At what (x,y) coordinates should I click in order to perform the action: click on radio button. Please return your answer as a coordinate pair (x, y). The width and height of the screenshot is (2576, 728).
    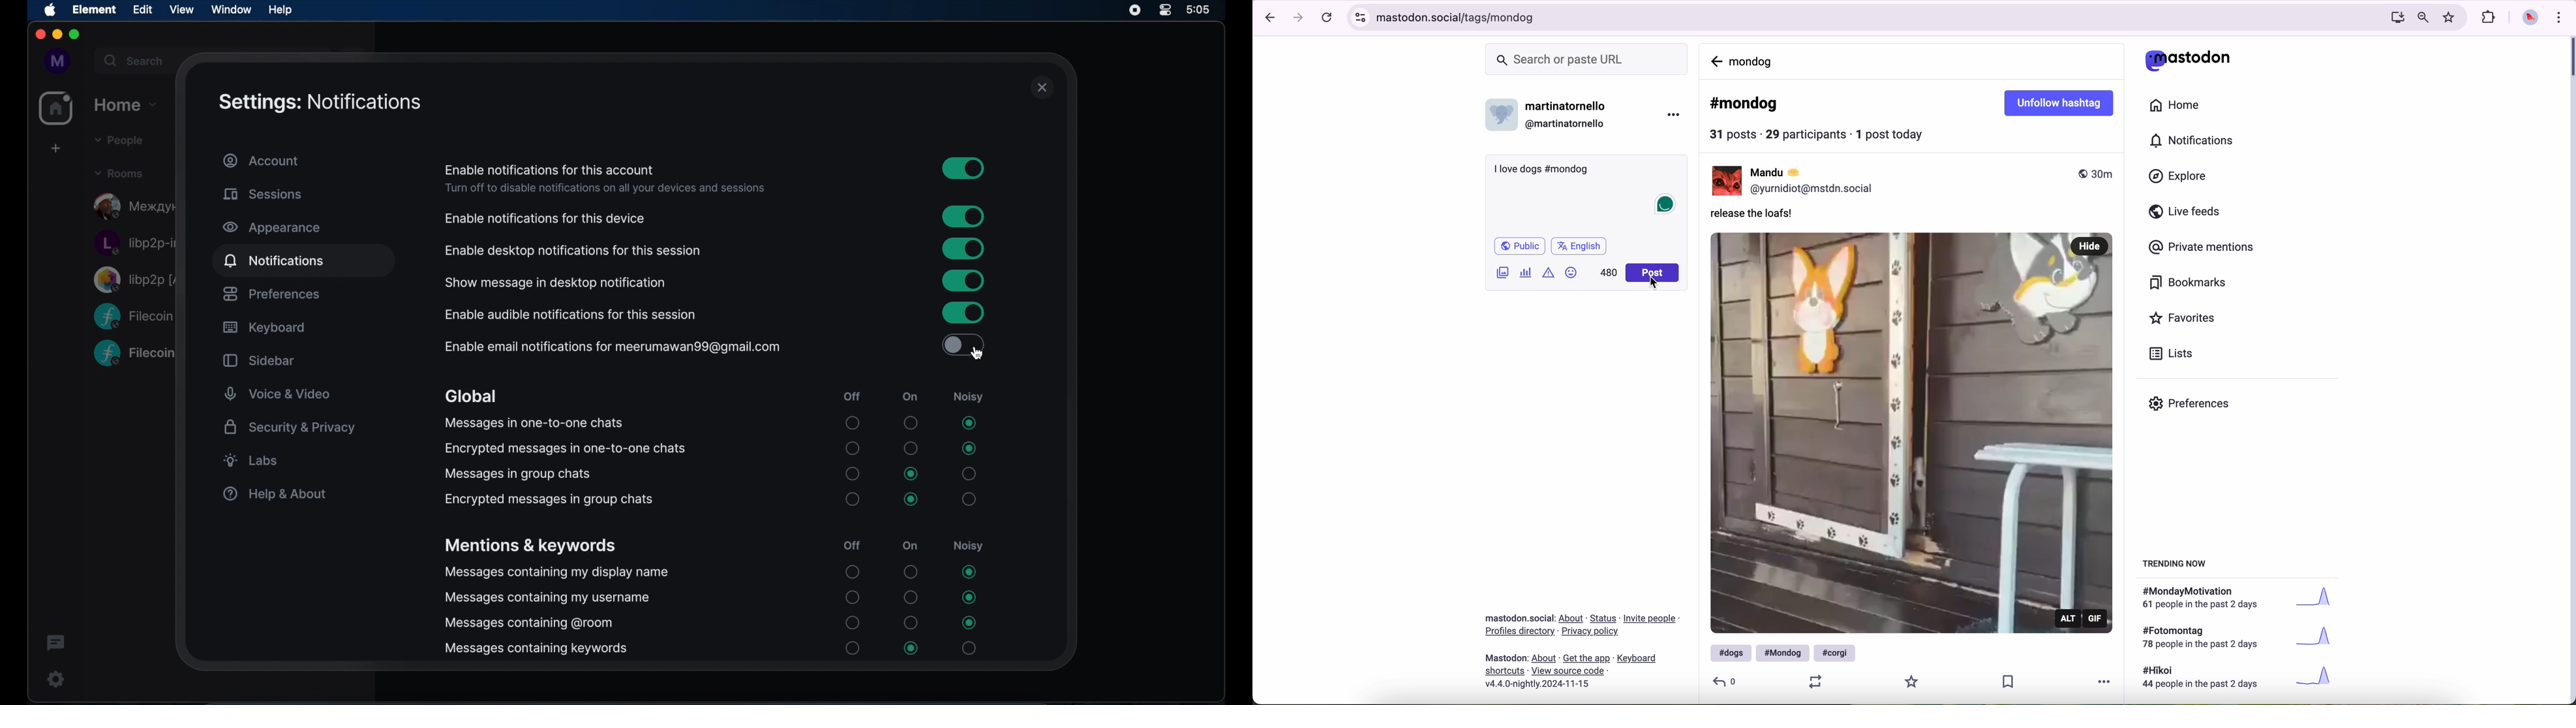
    Looking at the image, I should click on (912, 474).